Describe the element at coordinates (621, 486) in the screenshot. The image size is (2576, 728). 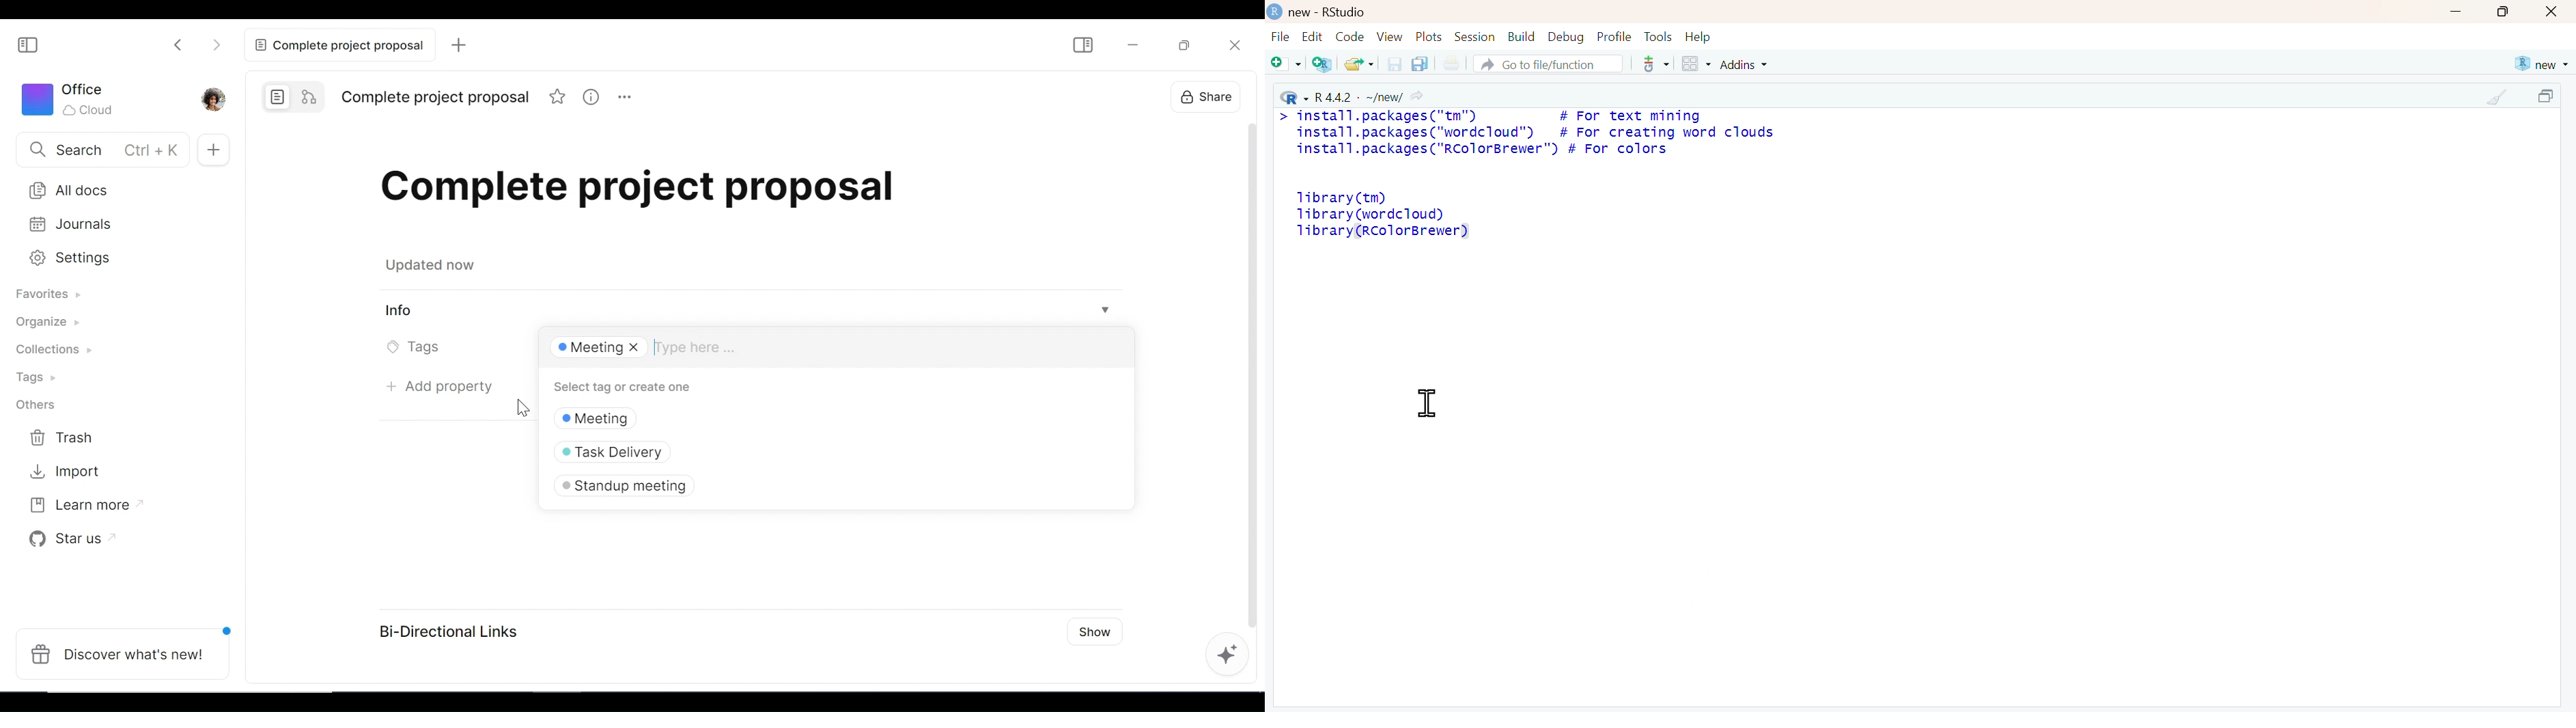
I see `Standup meeting` at that location.